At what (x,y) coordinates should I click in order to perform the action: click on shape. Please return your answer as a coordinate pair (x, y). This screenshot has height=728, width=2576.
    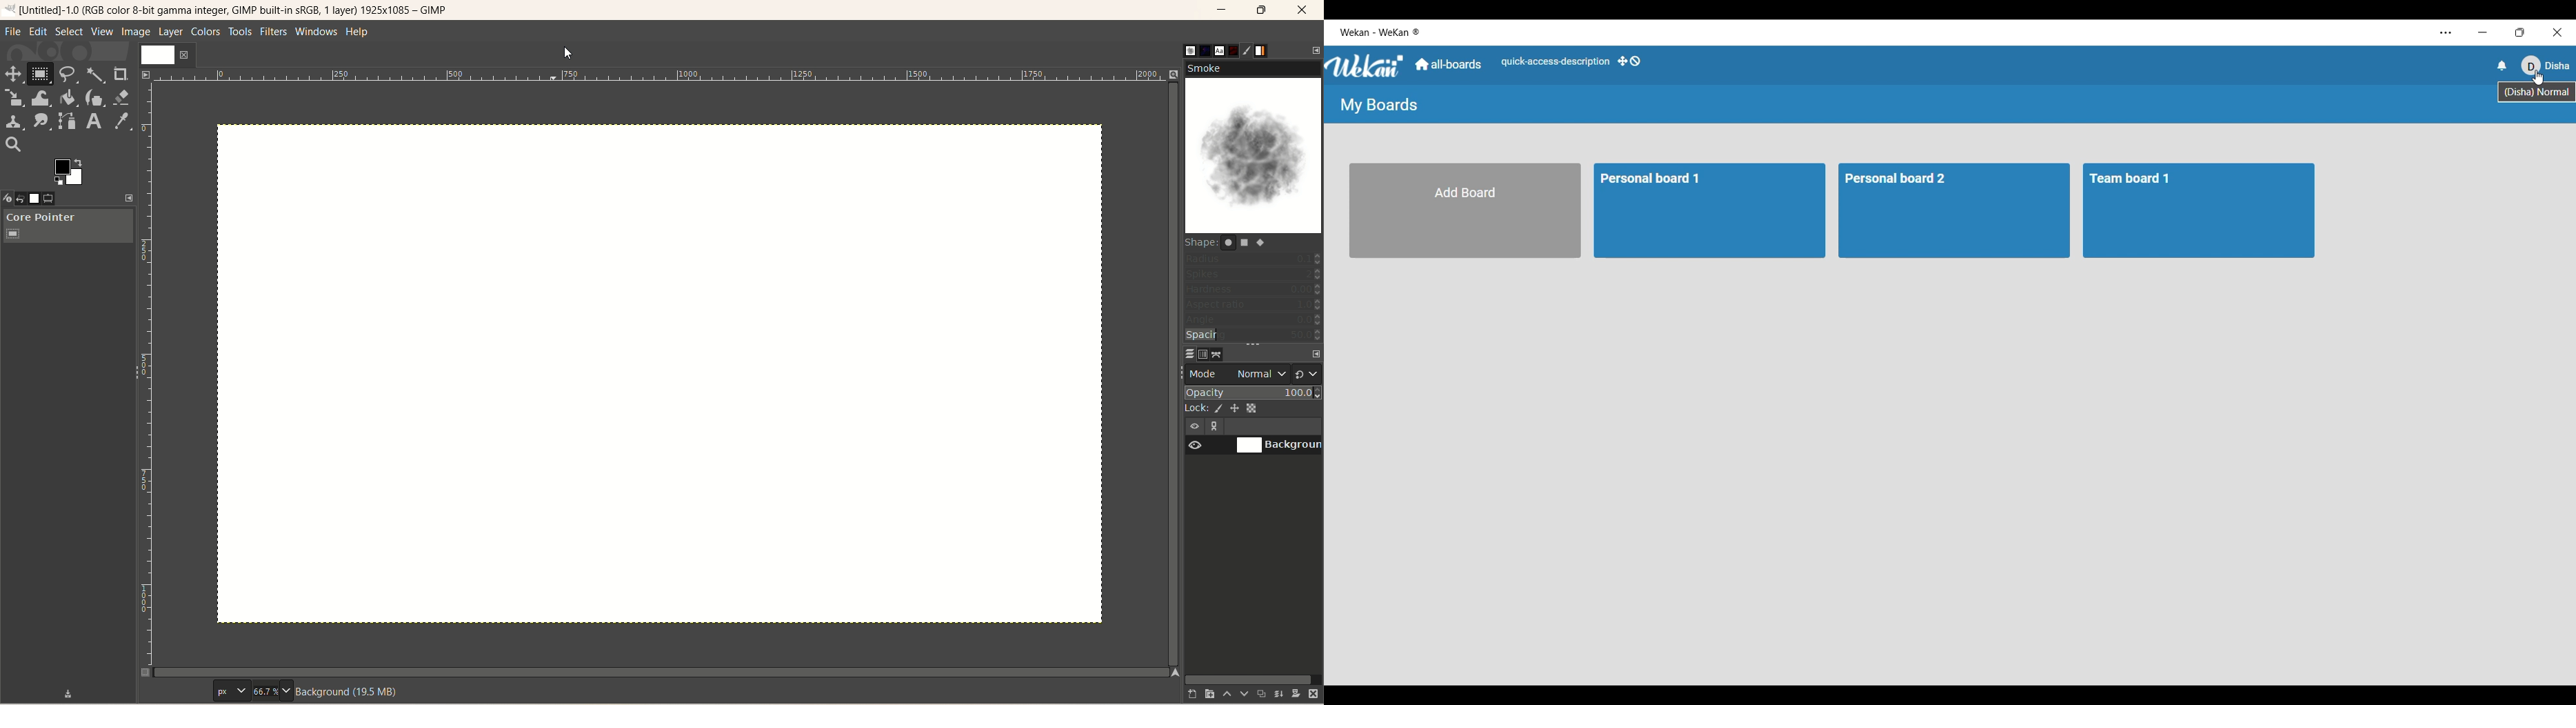
    Looking at the image, I should click on (1232, 242).